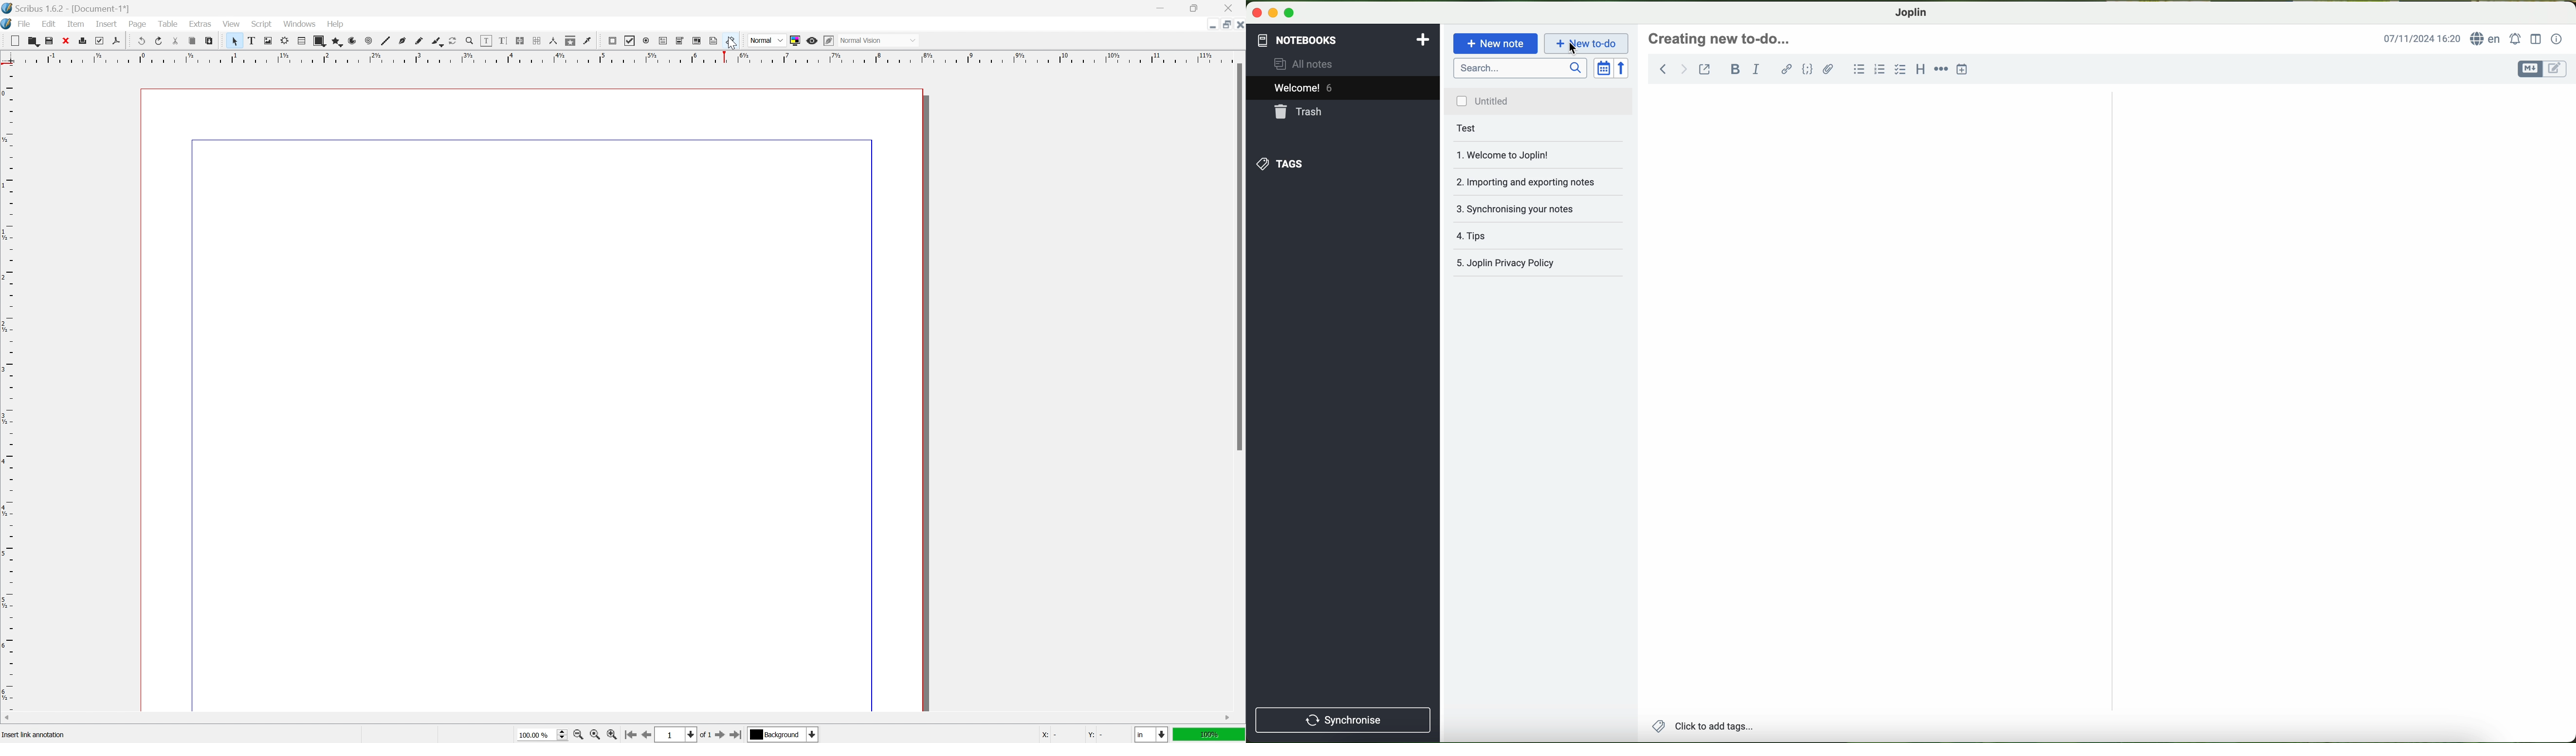 The height and width of the screenshot is (756, 2576). What do you see at coordinates (337, 24) in the screenshot?
I see `Help` at bounding box center [337, 24].